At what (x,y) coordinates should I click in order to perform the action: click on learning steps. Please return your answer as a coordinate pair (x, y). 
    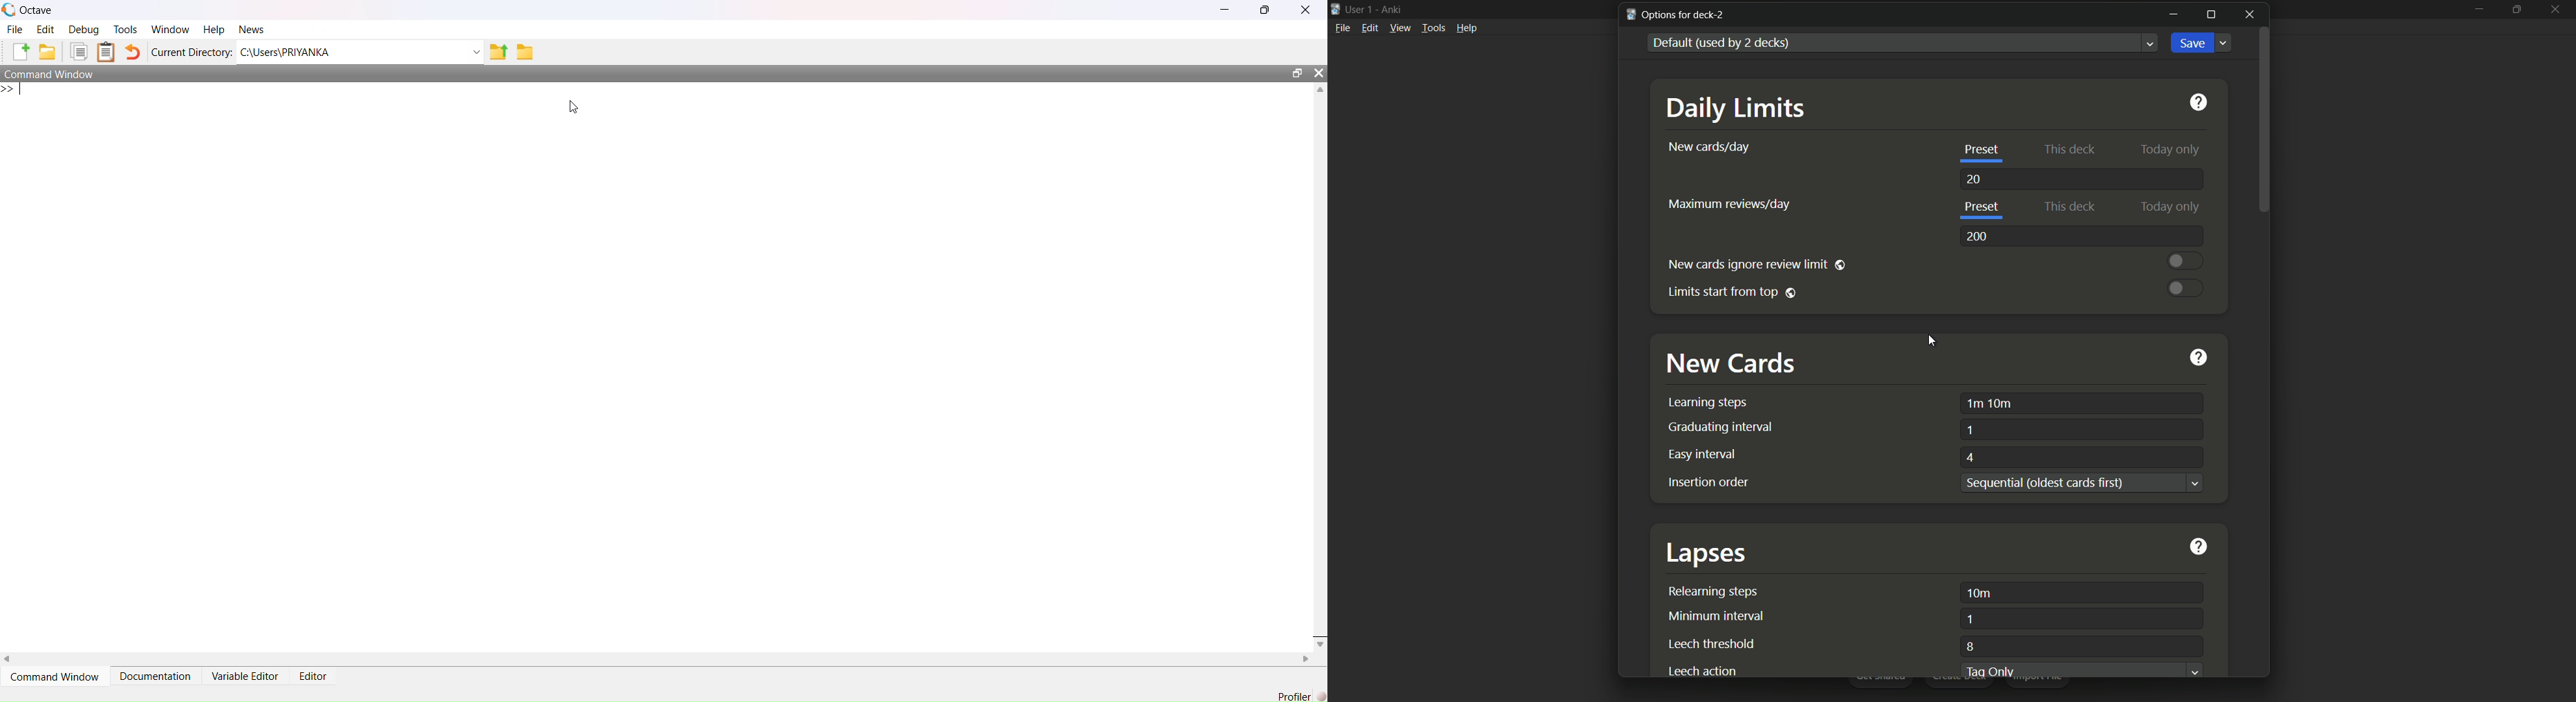
    Looking at the image, I should click on (1703, 403).